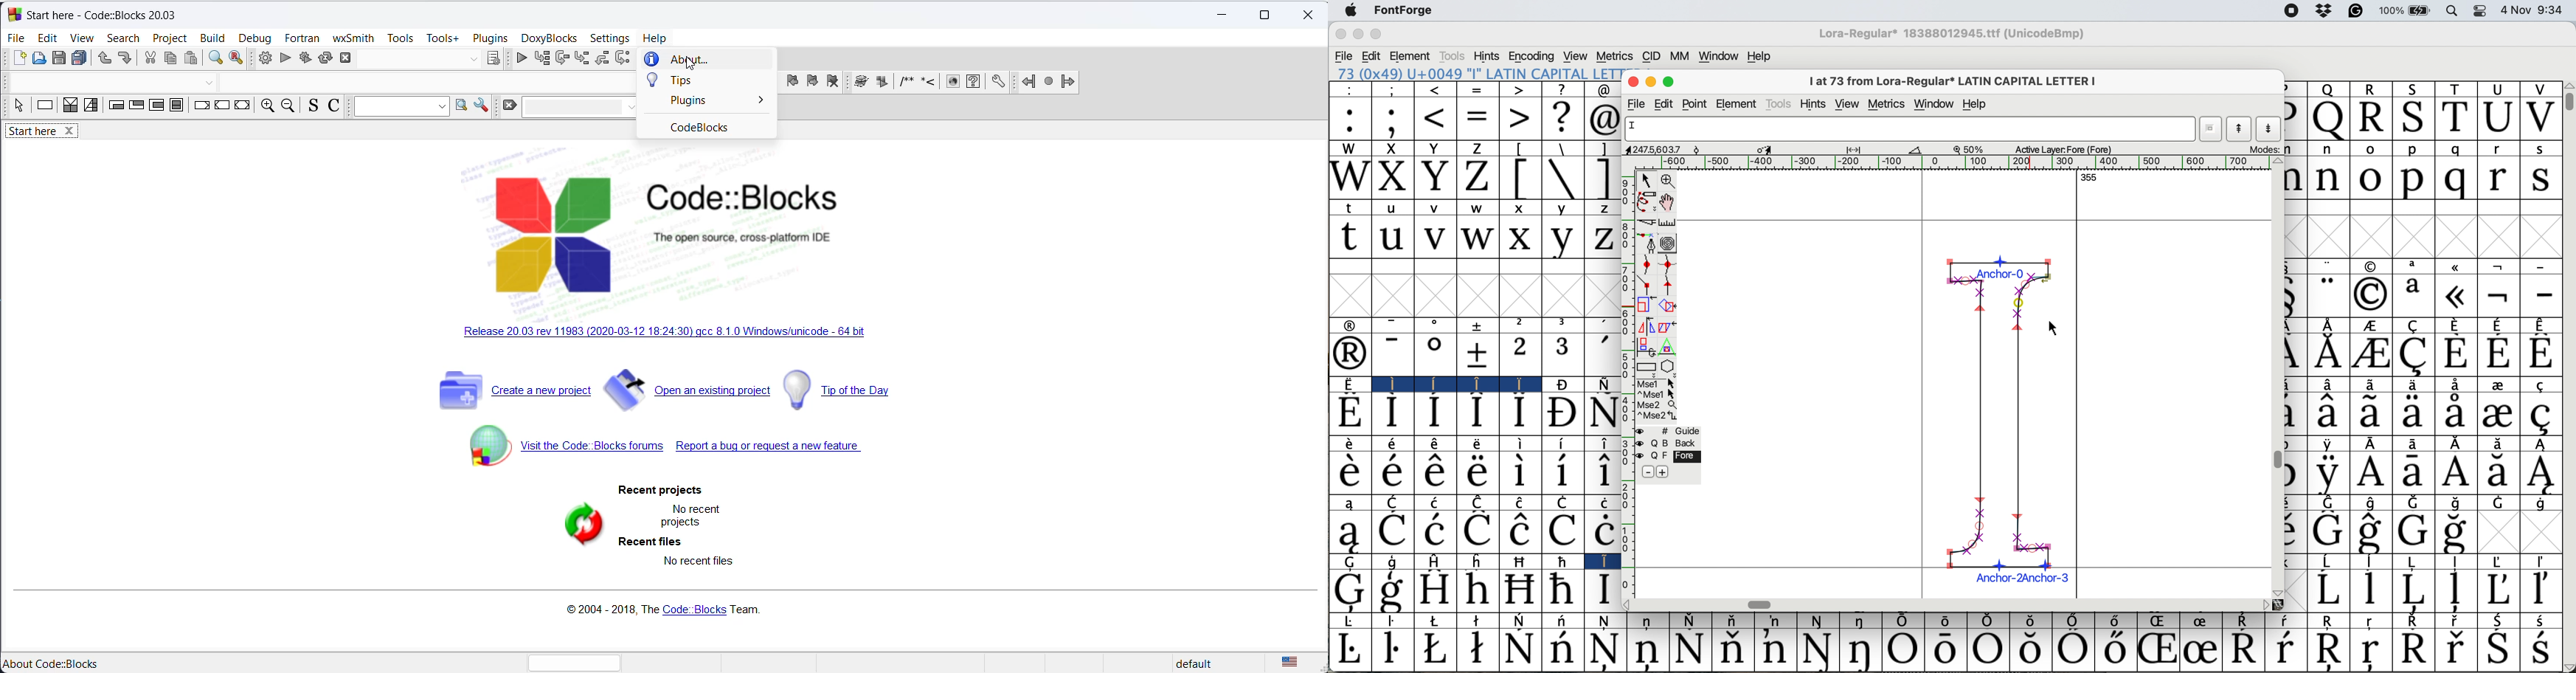  I want to click on Symbol, so click(2326, 353).